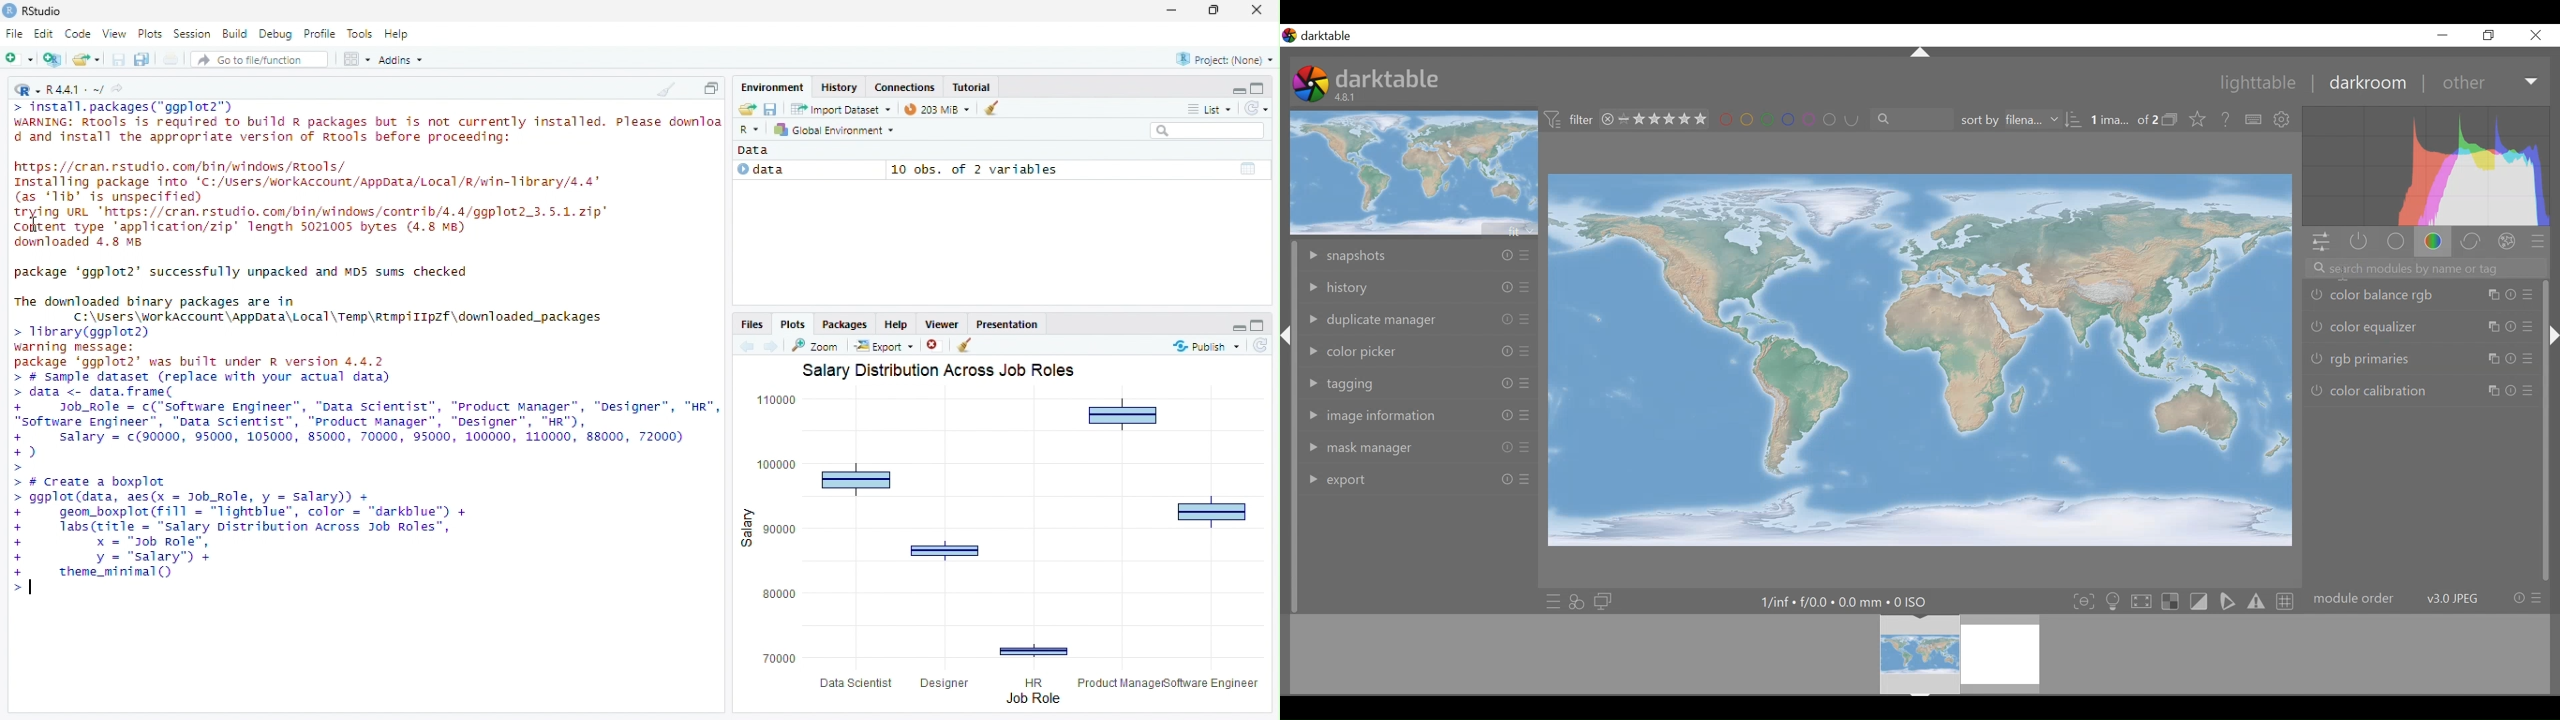 The image size is (2576, 728). Describe the element at coordinates (1000, 535) in the screenshot. I see `salary Distribution Across Job Roles plot` at that location.